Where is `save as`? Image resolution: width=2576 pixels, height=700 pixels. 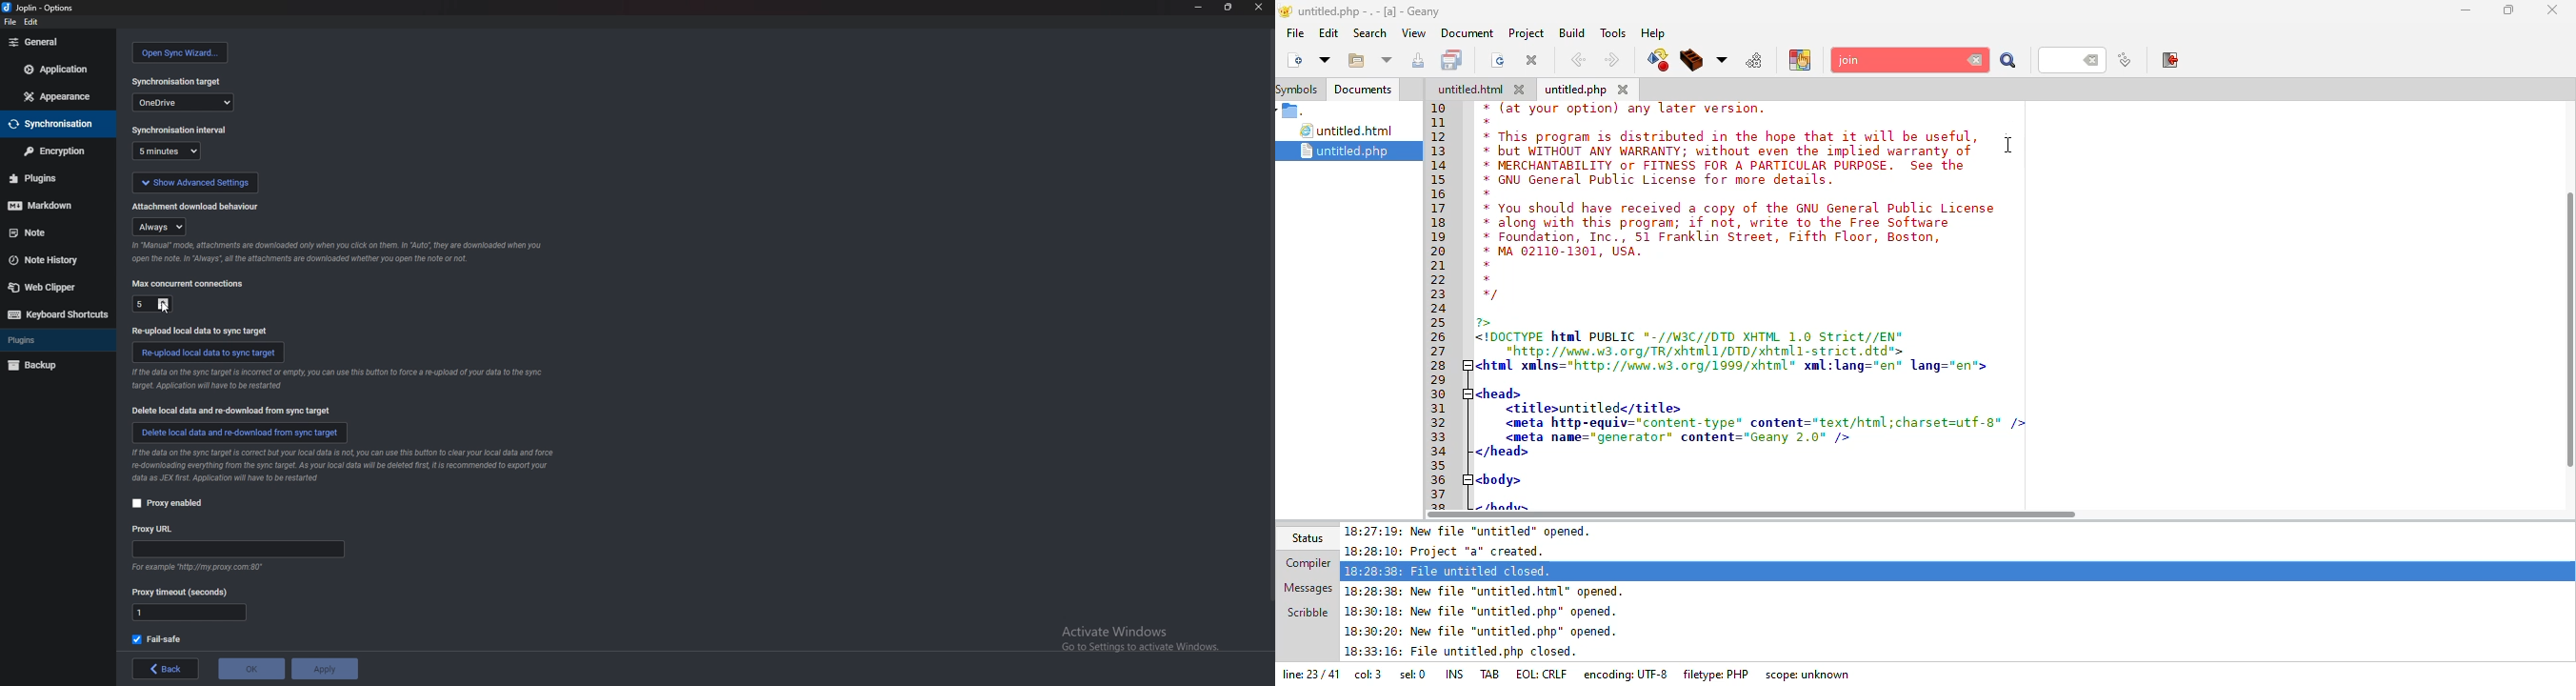 save as is located at coordinates (1420, 60).